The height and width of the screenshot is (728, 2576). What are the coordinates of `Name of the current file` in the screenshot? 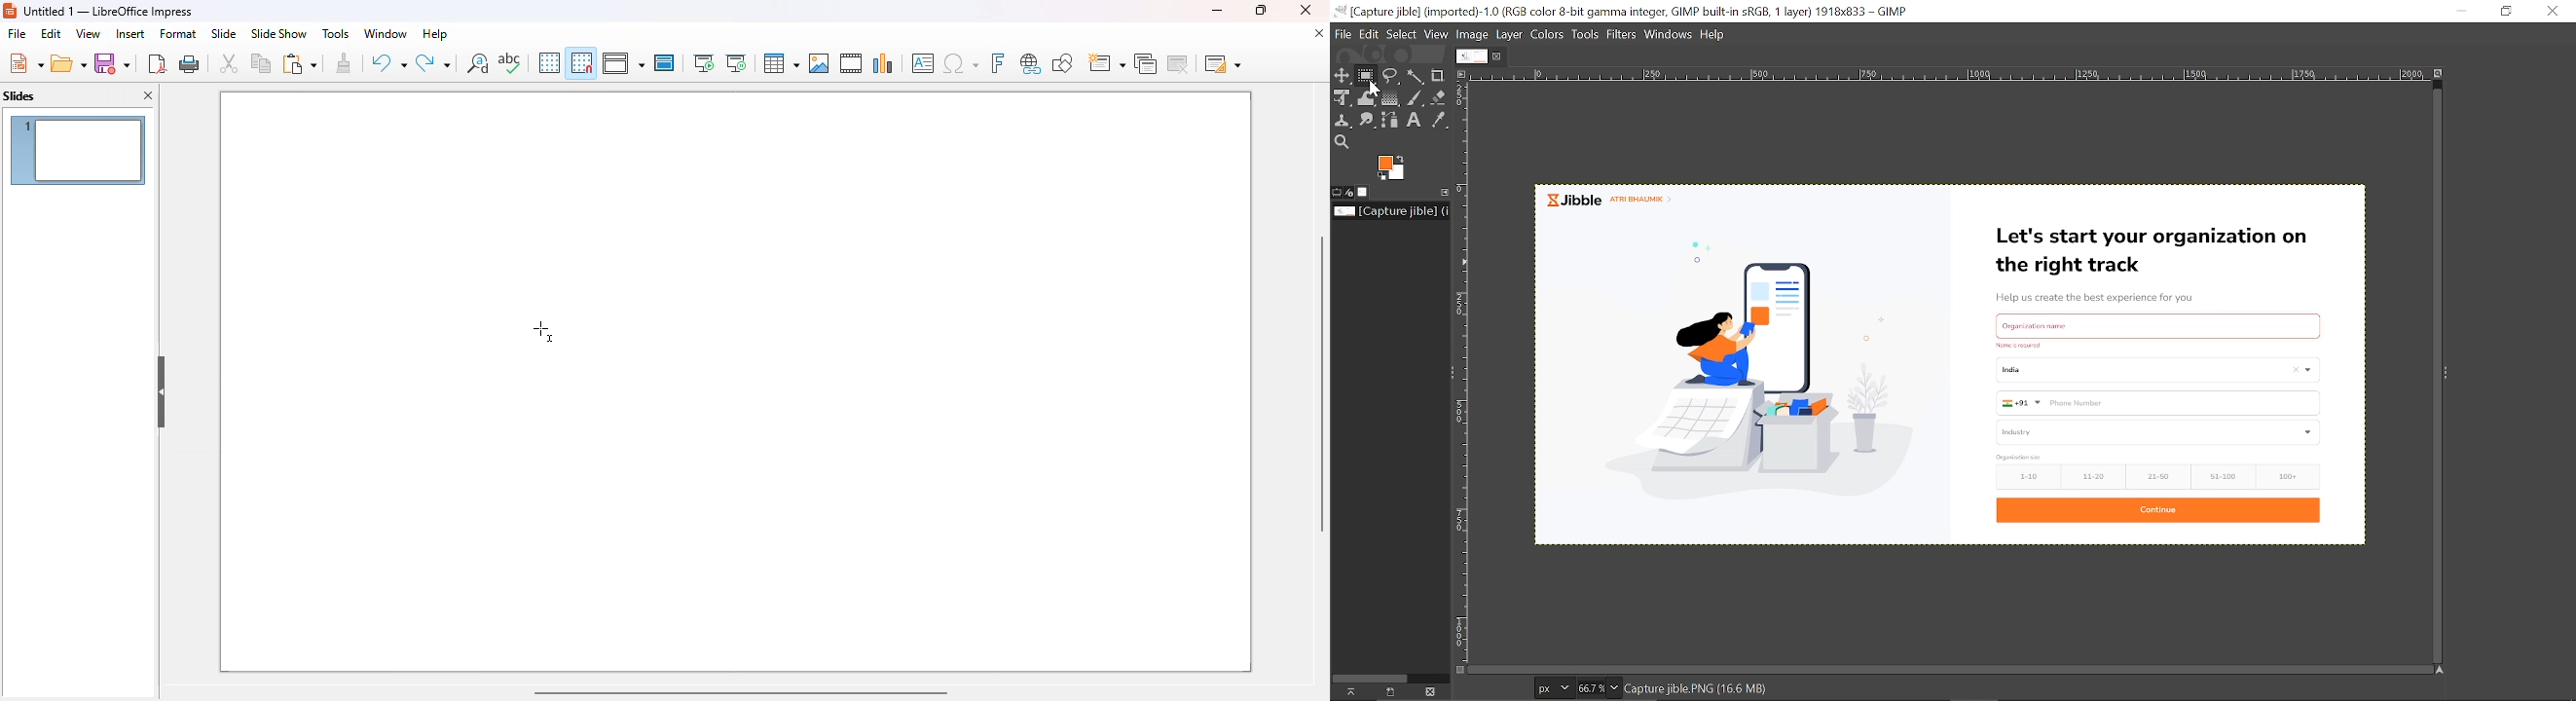 It's located at (1392, 211).